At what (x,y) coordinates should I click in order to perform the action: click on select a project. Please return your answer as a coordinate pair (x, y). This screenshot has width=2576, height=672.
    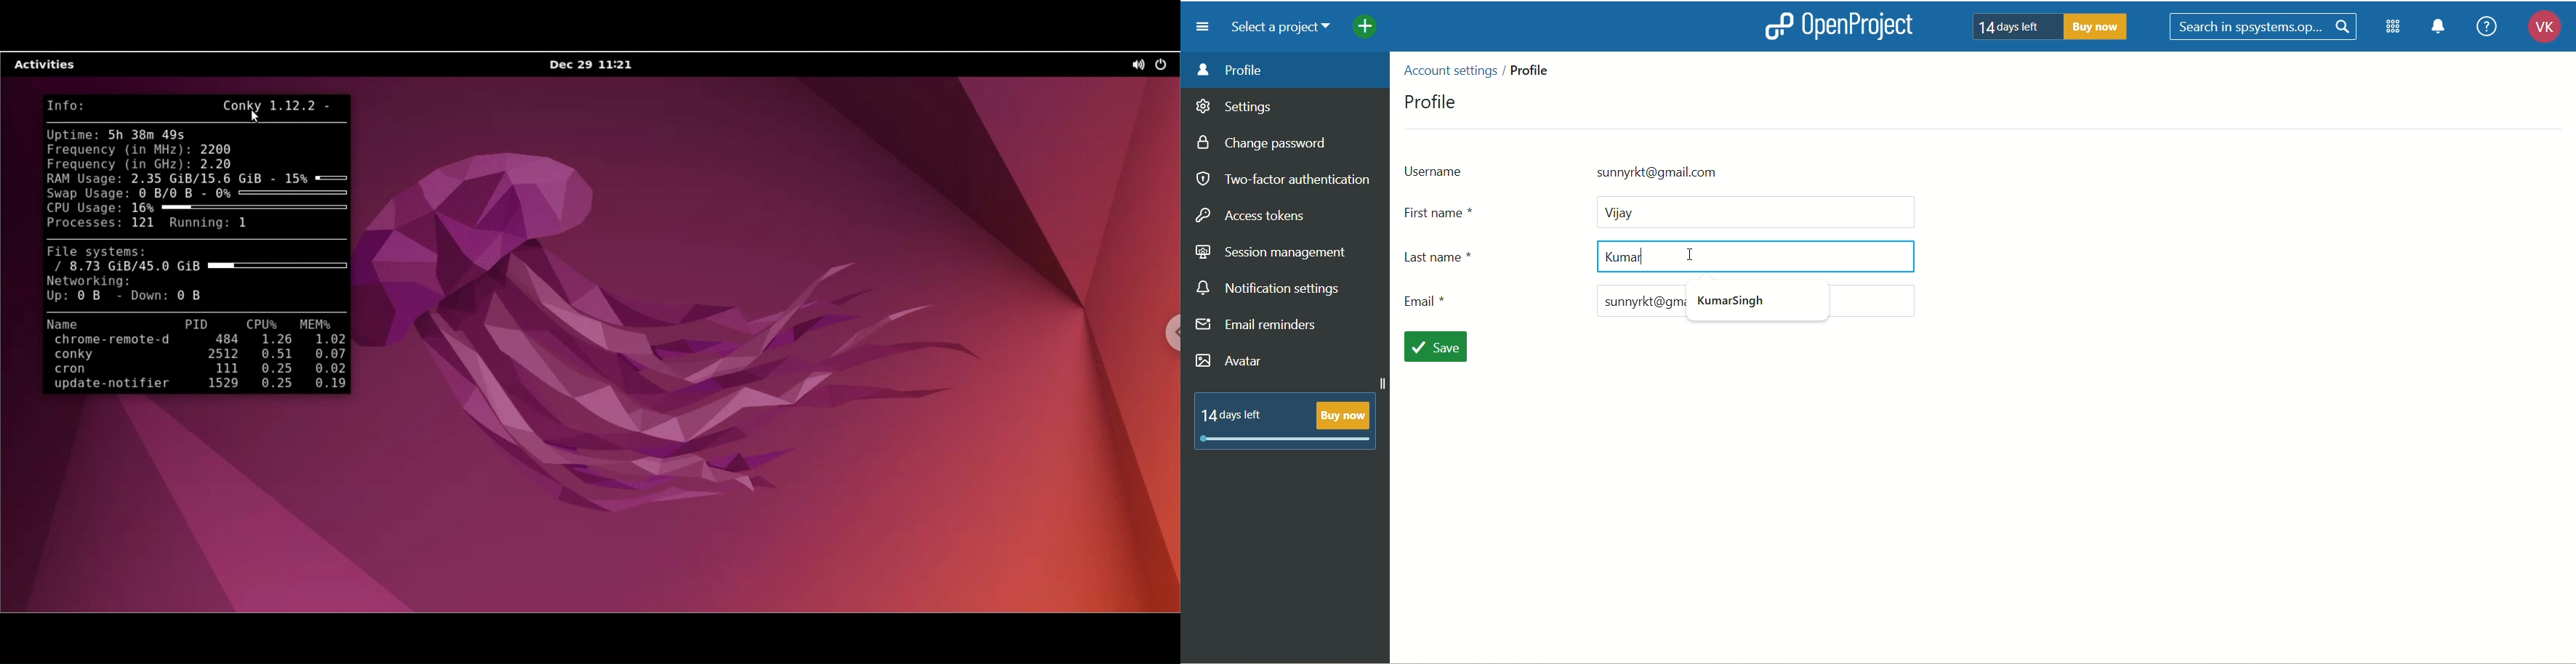
    Looking at the image, I should click on (1287, 29).